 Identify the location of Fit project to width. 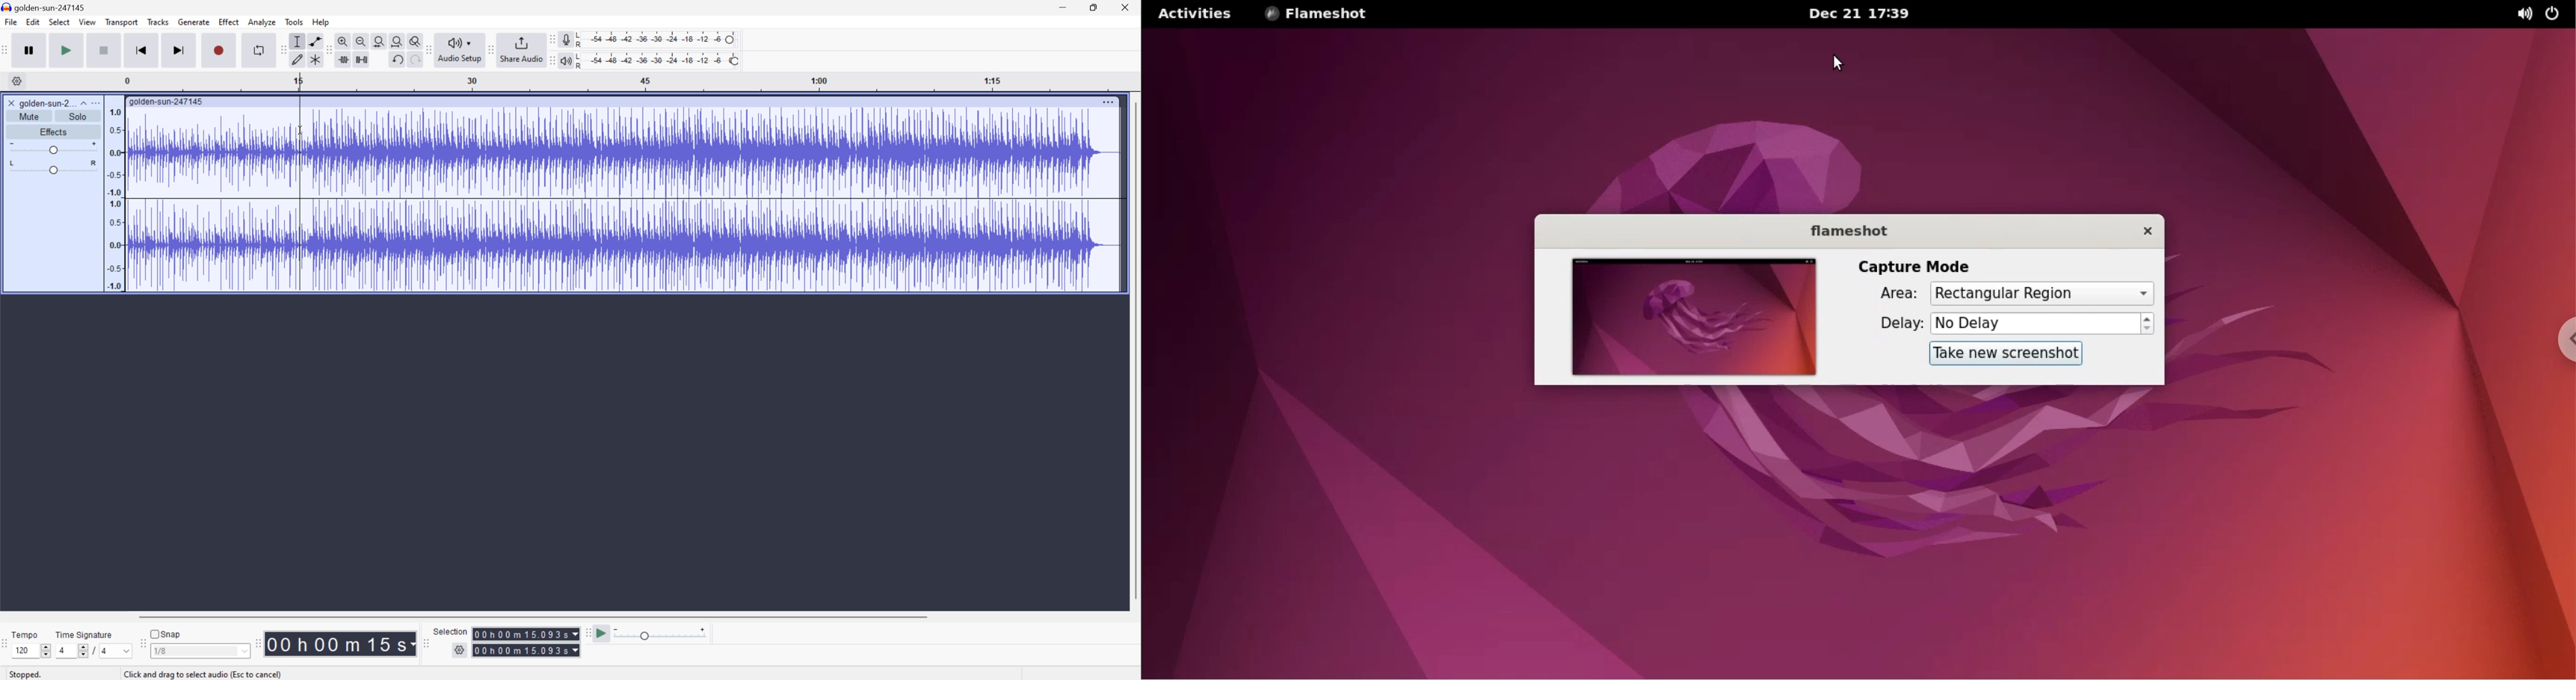
(399, 41).